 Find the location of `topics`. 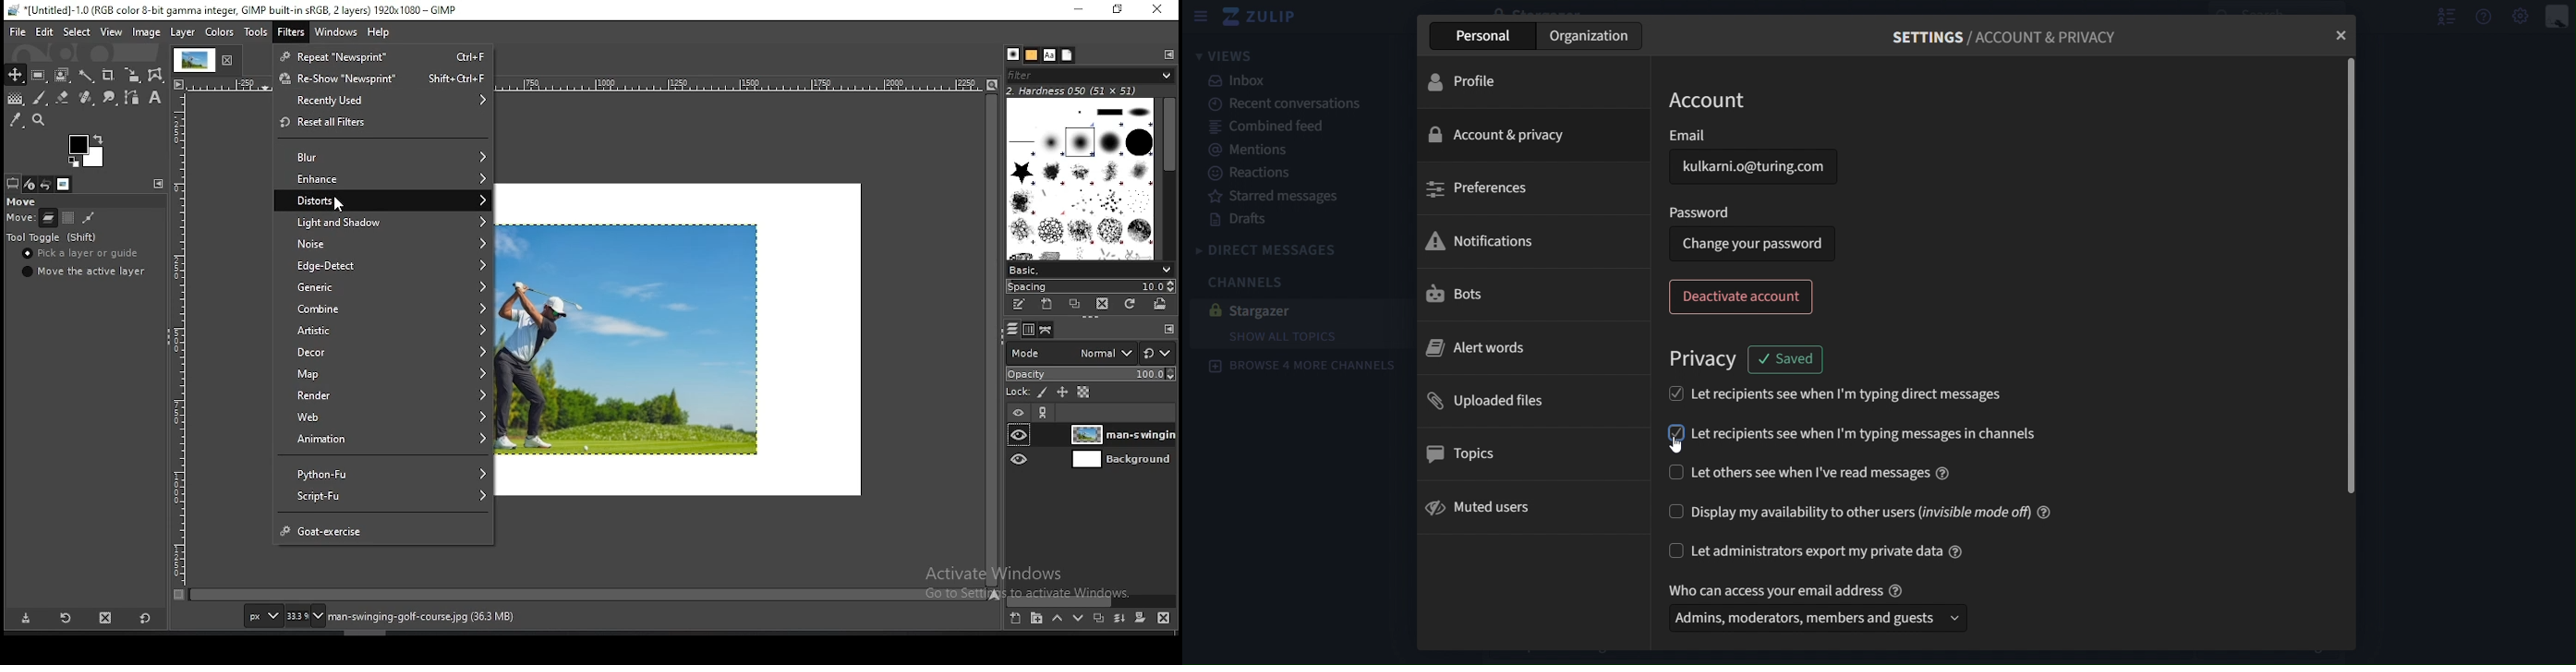

topics is located at coordinates (1466, 454).